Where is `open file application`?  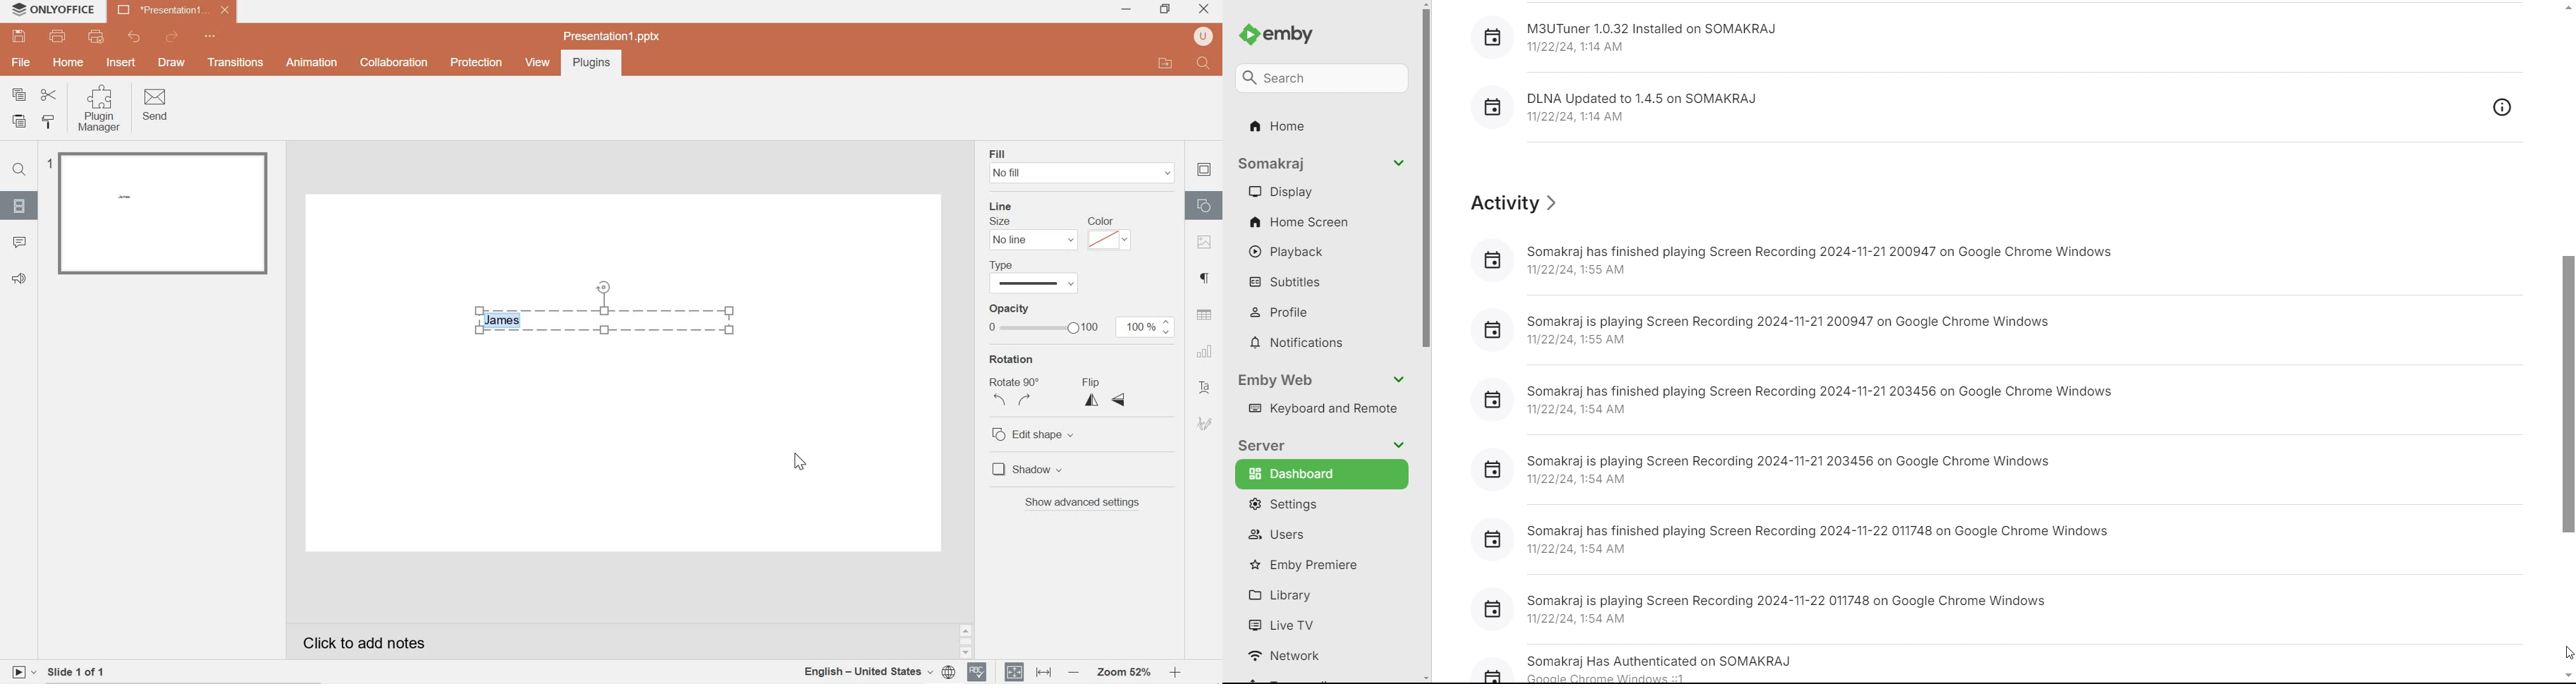 open file application is located at coordinates (1164, 63).